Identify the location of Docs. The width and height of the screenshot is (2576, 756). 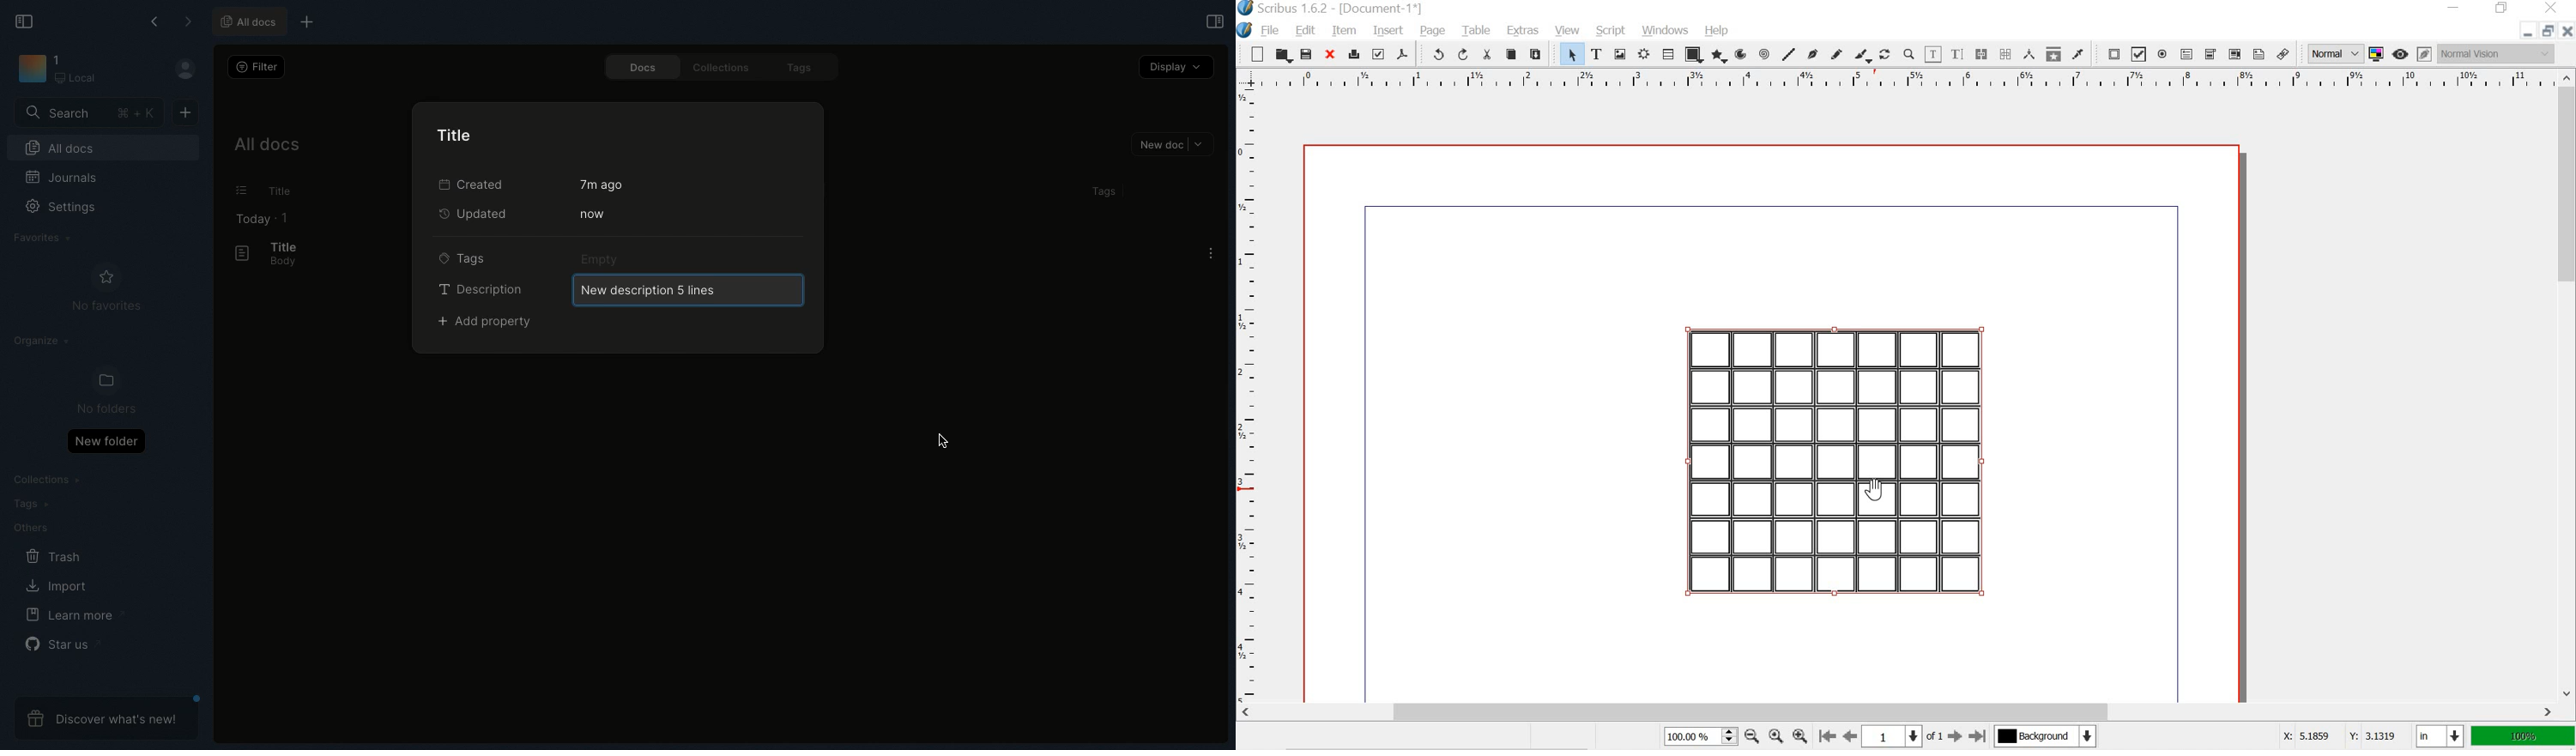
(636, 67).